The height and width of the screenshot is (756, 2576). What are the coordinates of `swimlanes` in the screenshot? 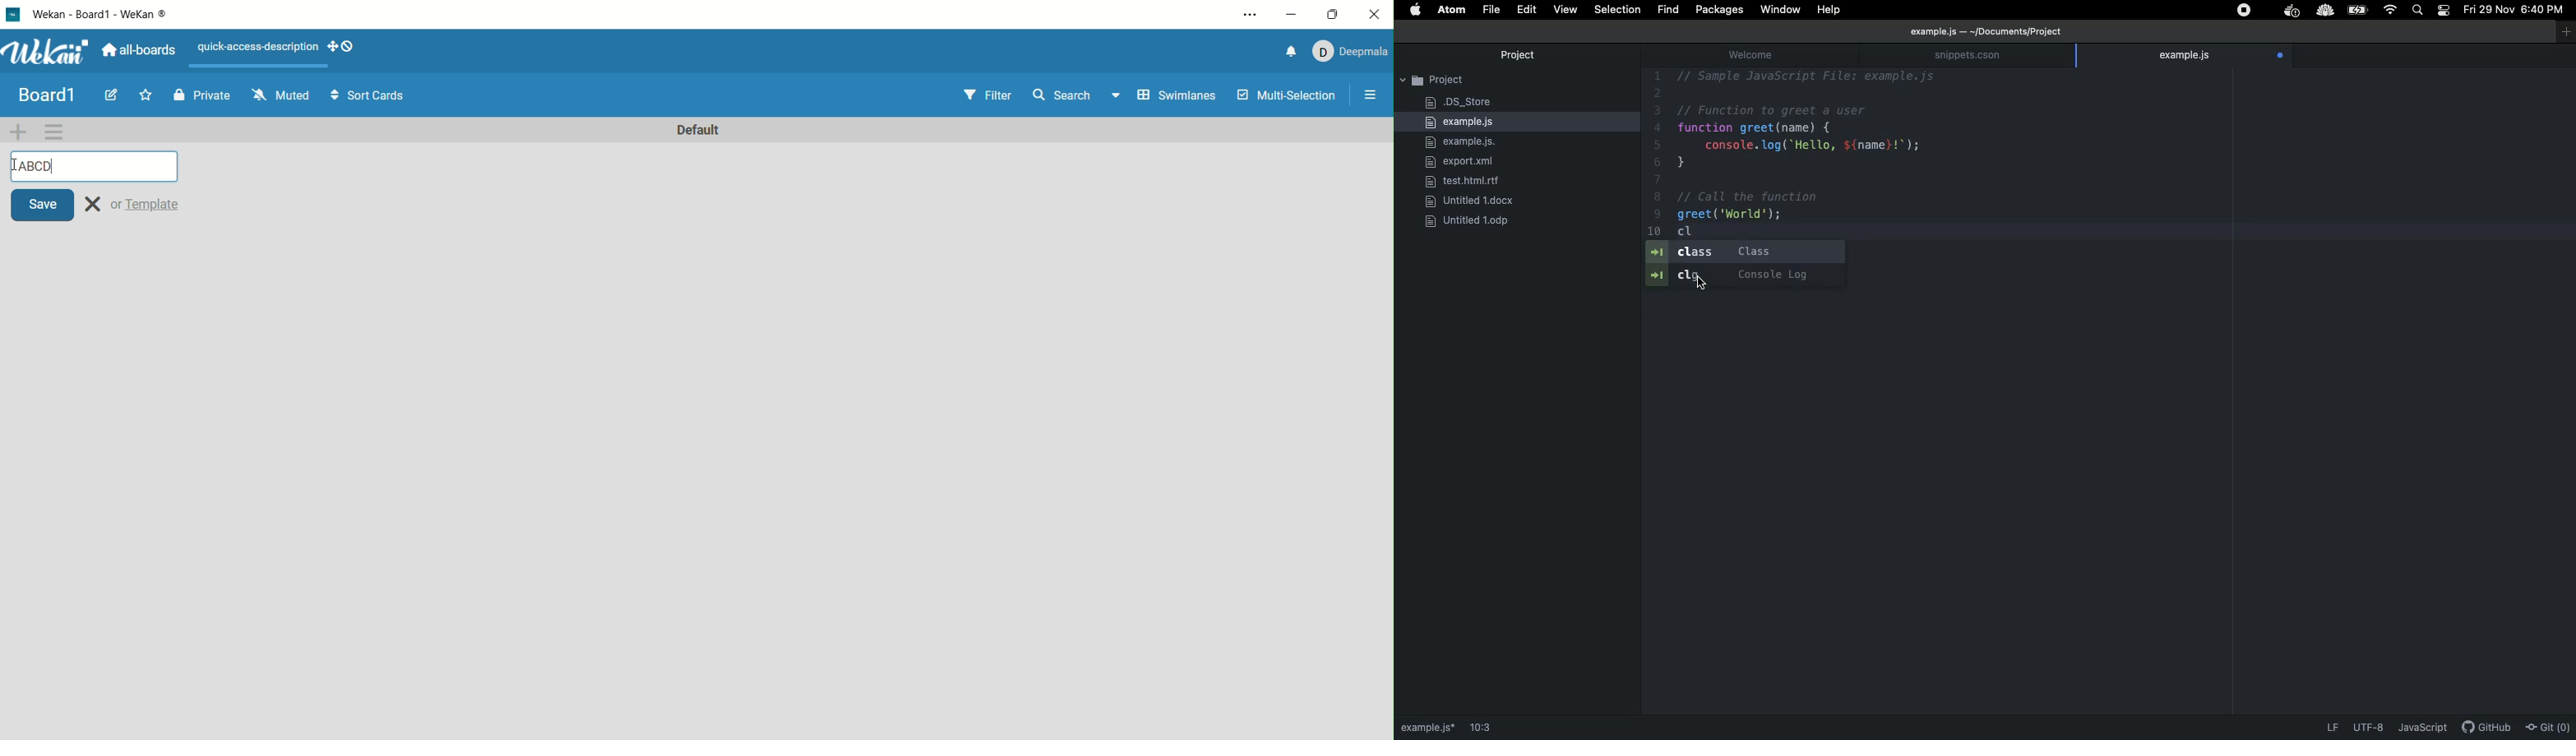 It's located at (1175, 97).